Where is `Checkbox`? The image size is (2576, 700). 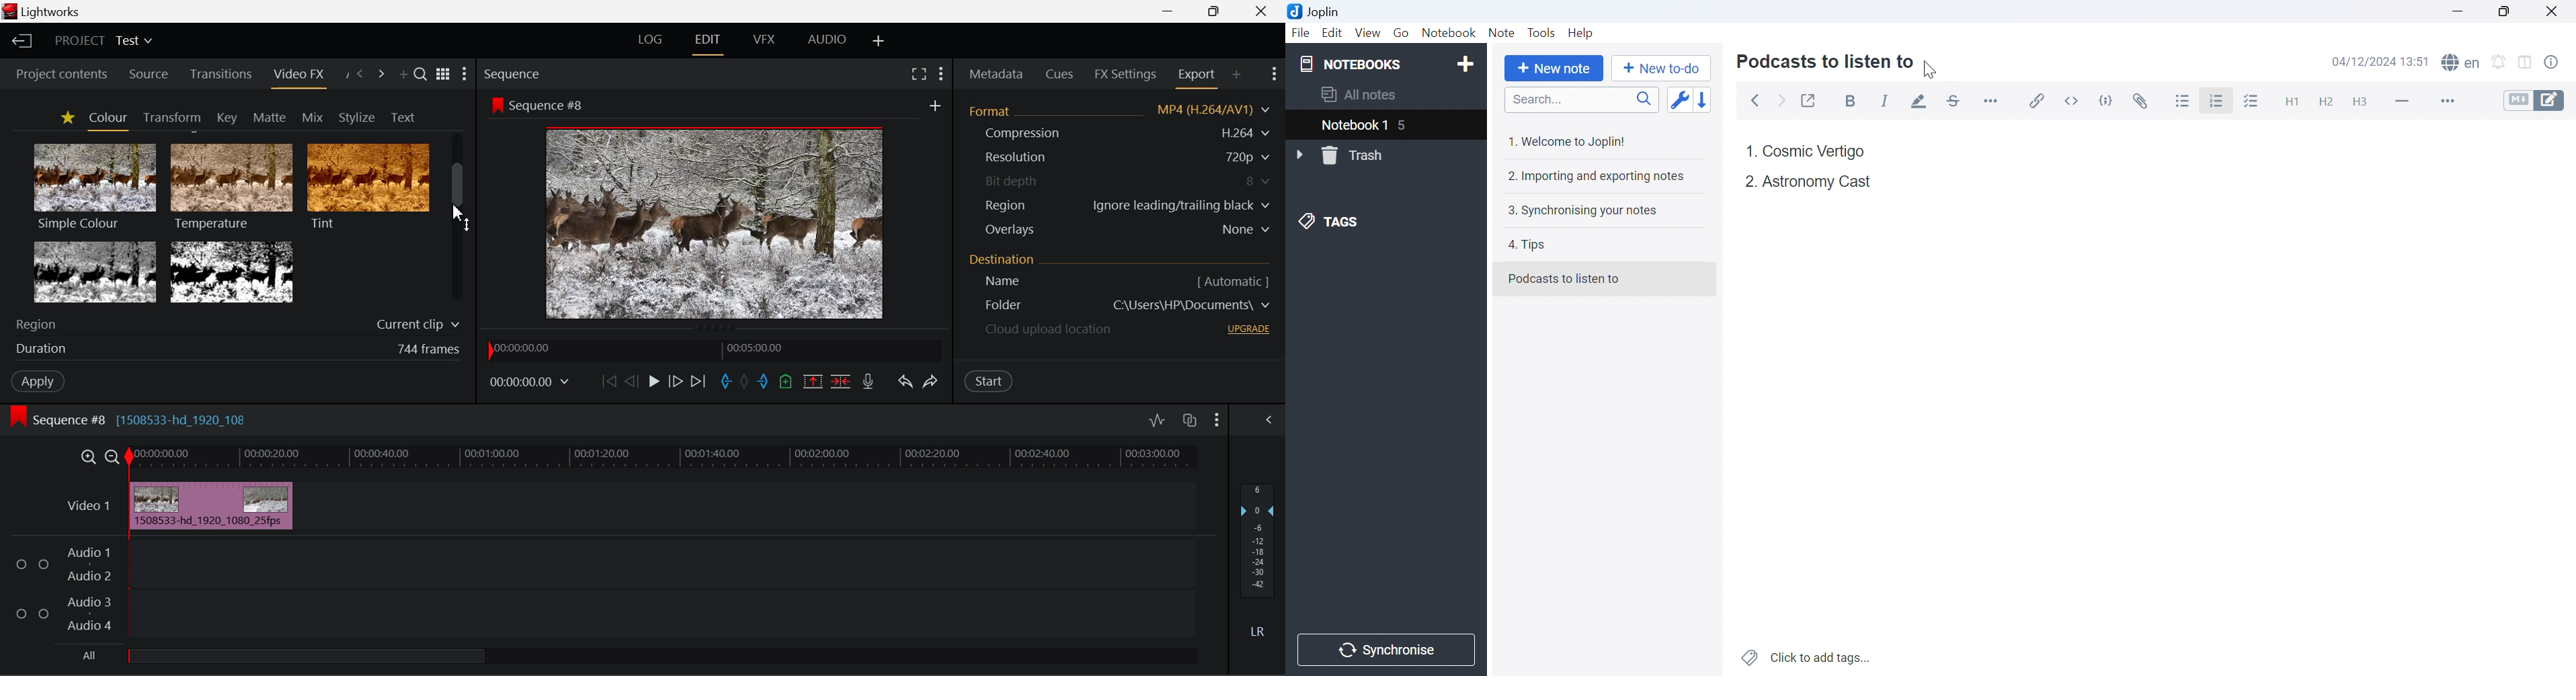 Checkbox is located at coordinates (21, 612).